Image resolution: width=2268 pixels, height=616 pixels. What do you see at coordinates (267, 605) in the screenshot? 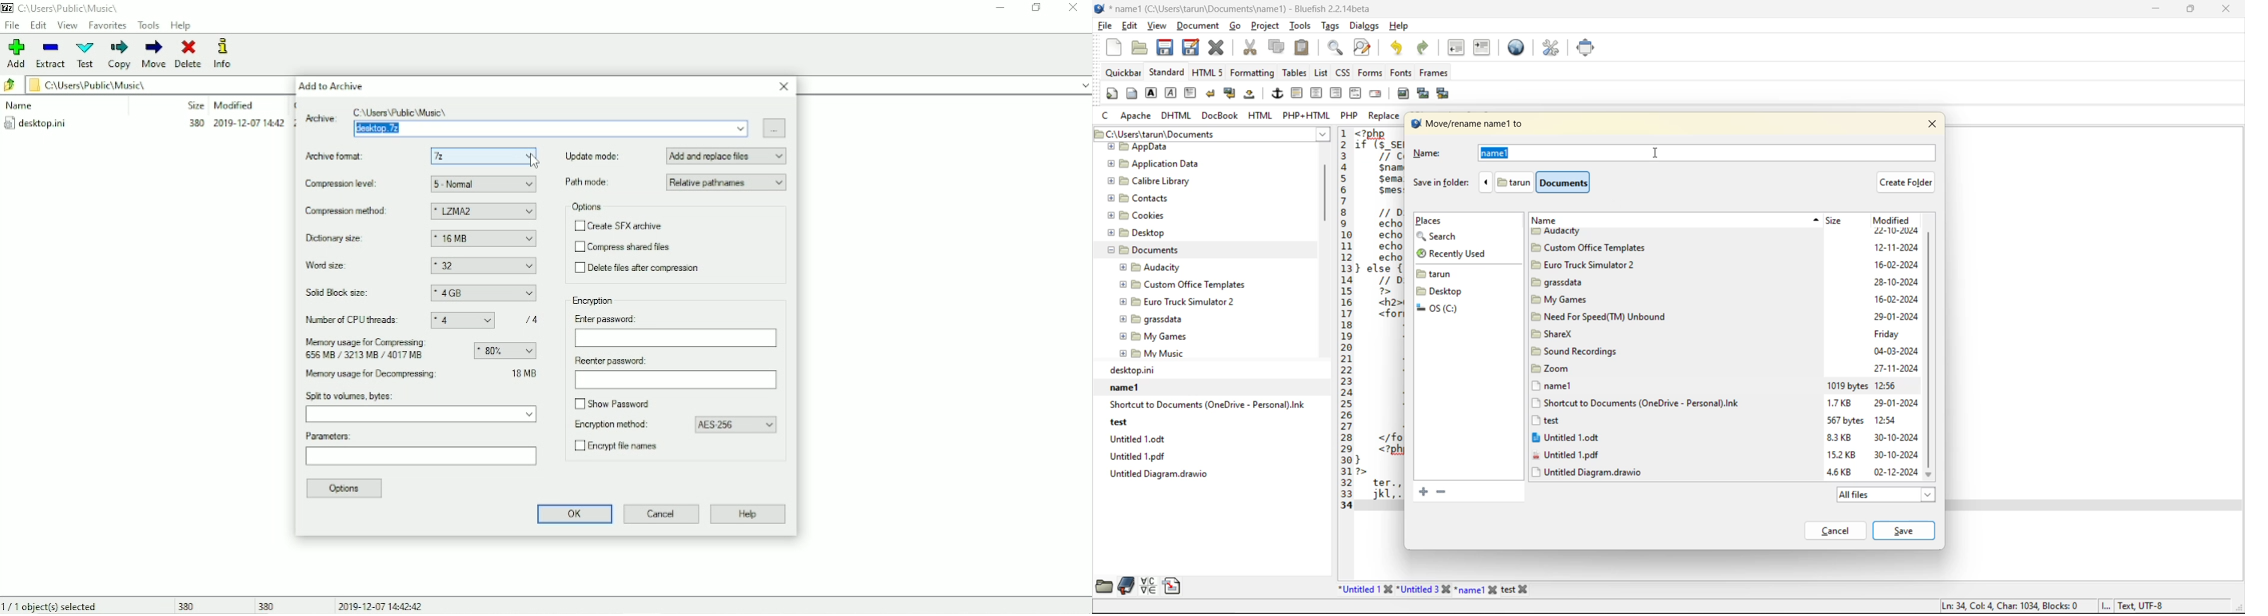
I see `380` at bounding box center [267, 605].